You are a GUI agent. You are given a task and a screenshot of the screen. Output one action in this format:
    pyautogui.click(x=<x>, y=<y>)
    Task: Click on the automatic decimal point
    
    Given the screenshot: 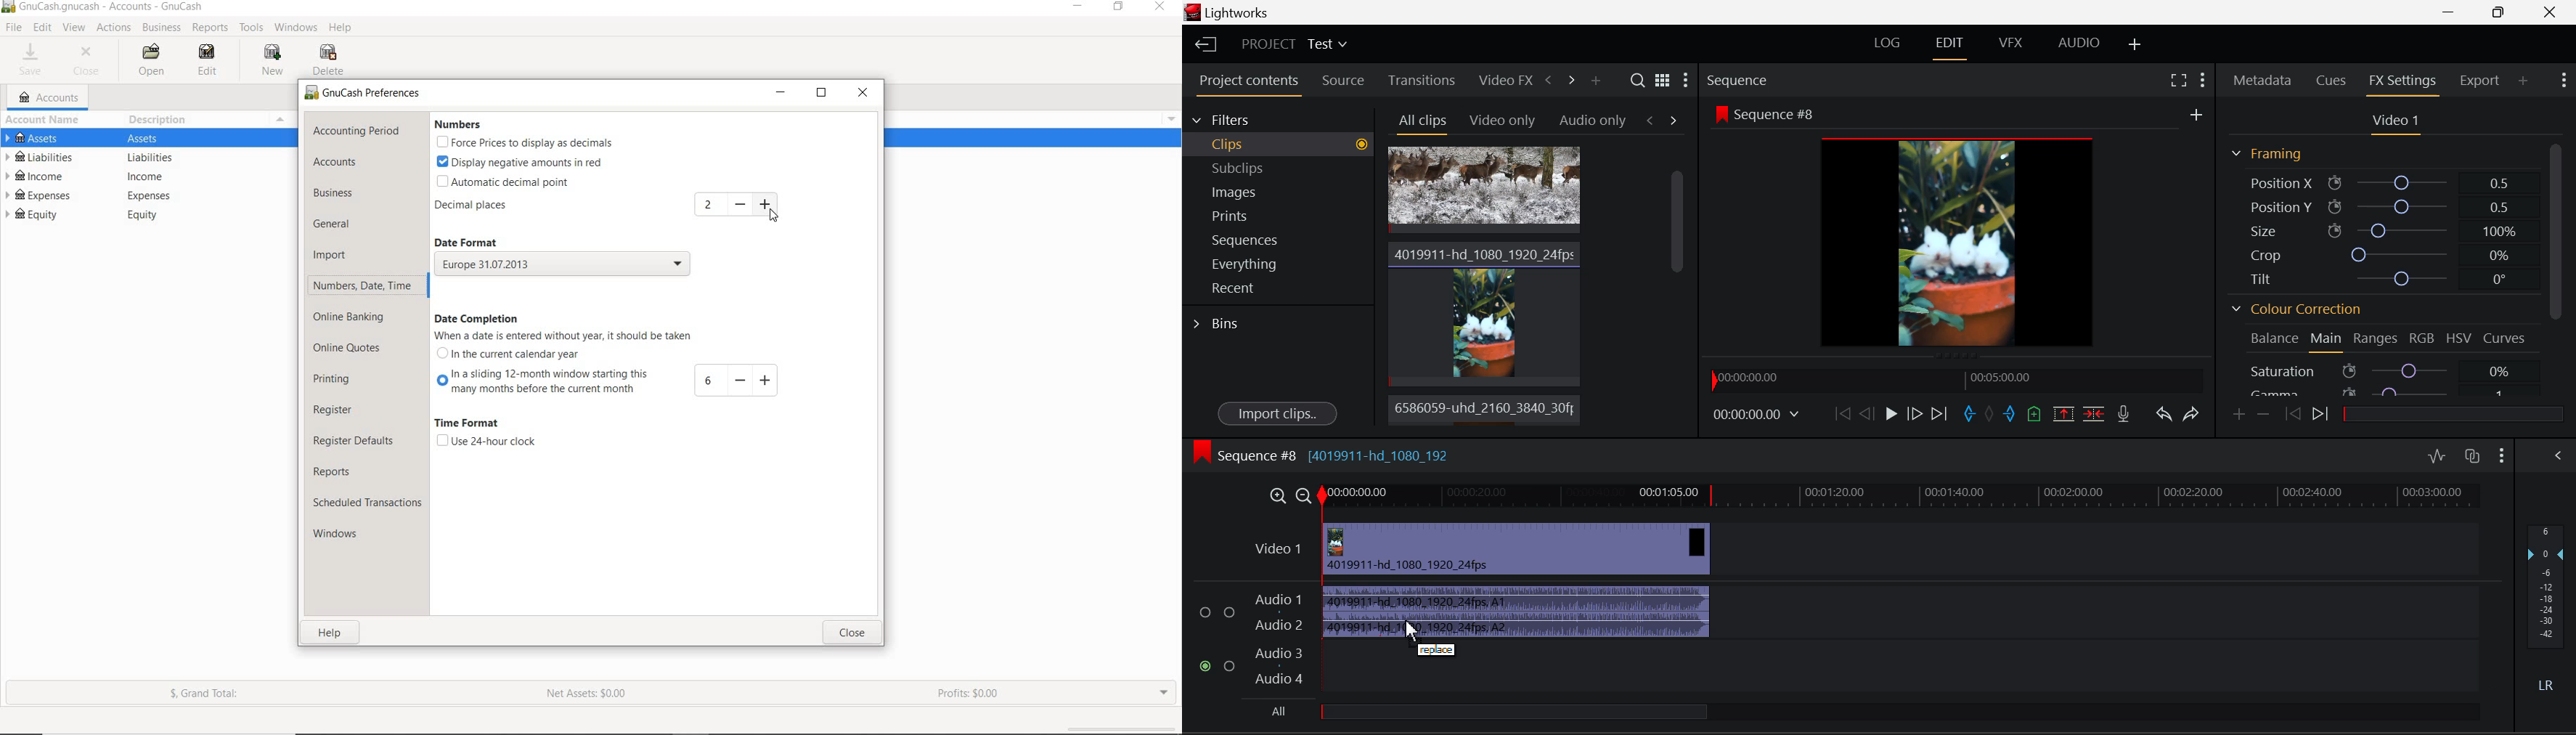 What is the action you would take?
    pyautogui.click(x=511, y=181)
    